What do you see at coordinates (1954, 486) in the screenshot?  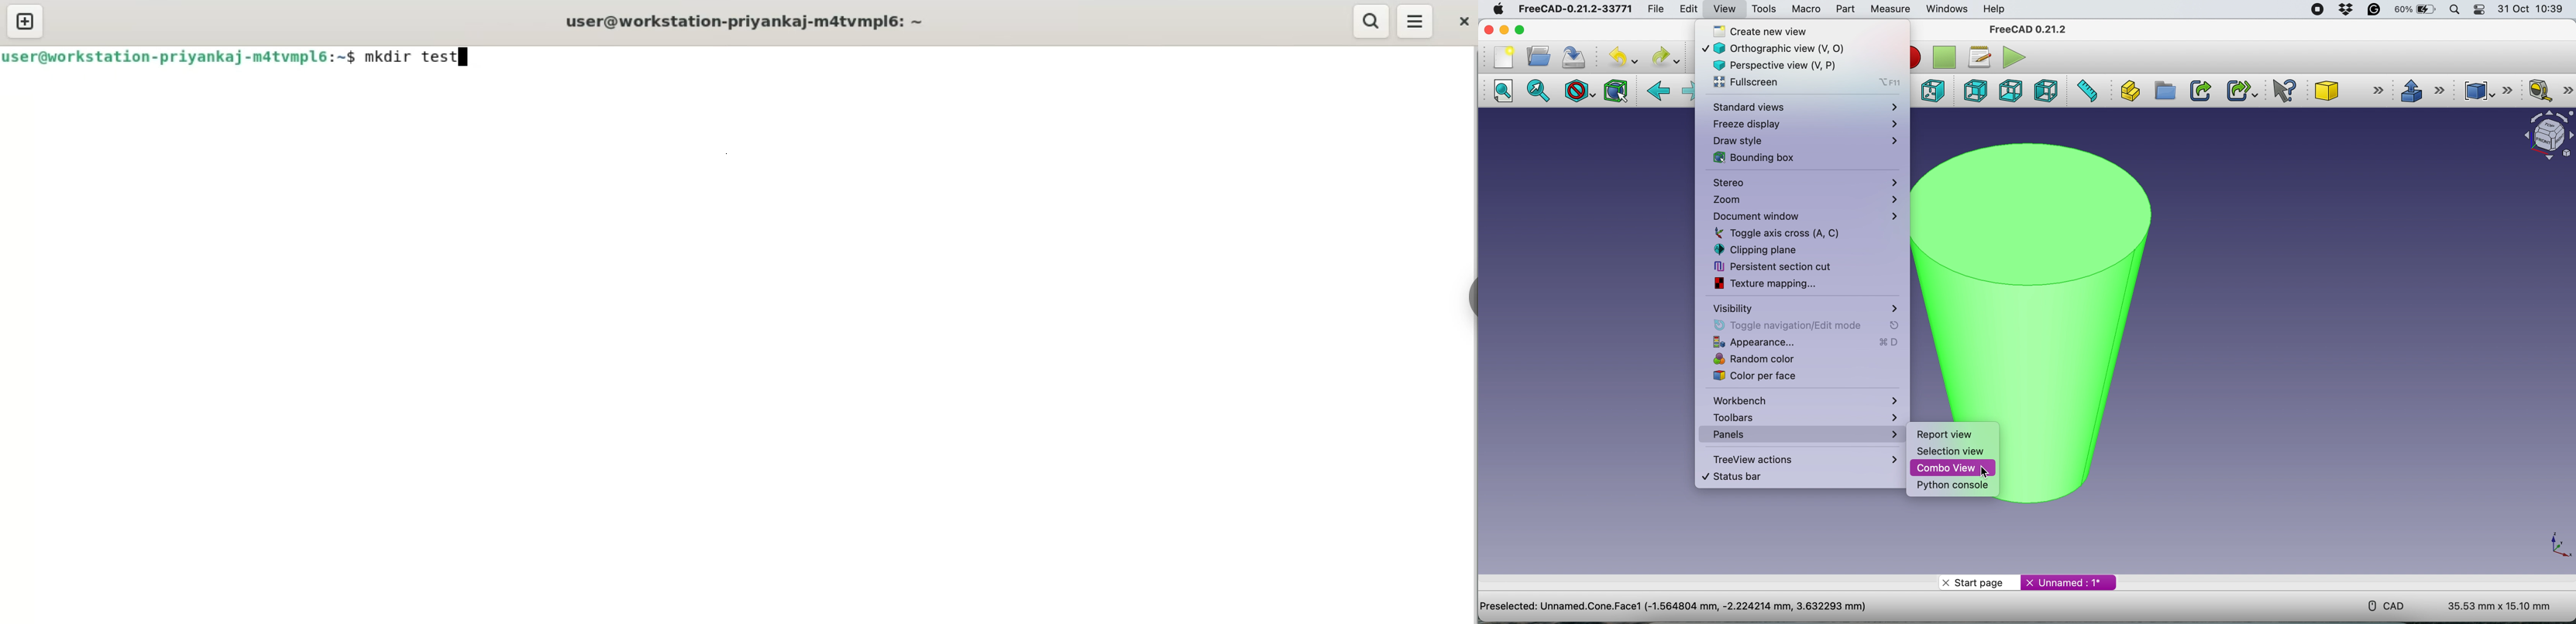 I see `python console ` at bounding box center [1954, 486].